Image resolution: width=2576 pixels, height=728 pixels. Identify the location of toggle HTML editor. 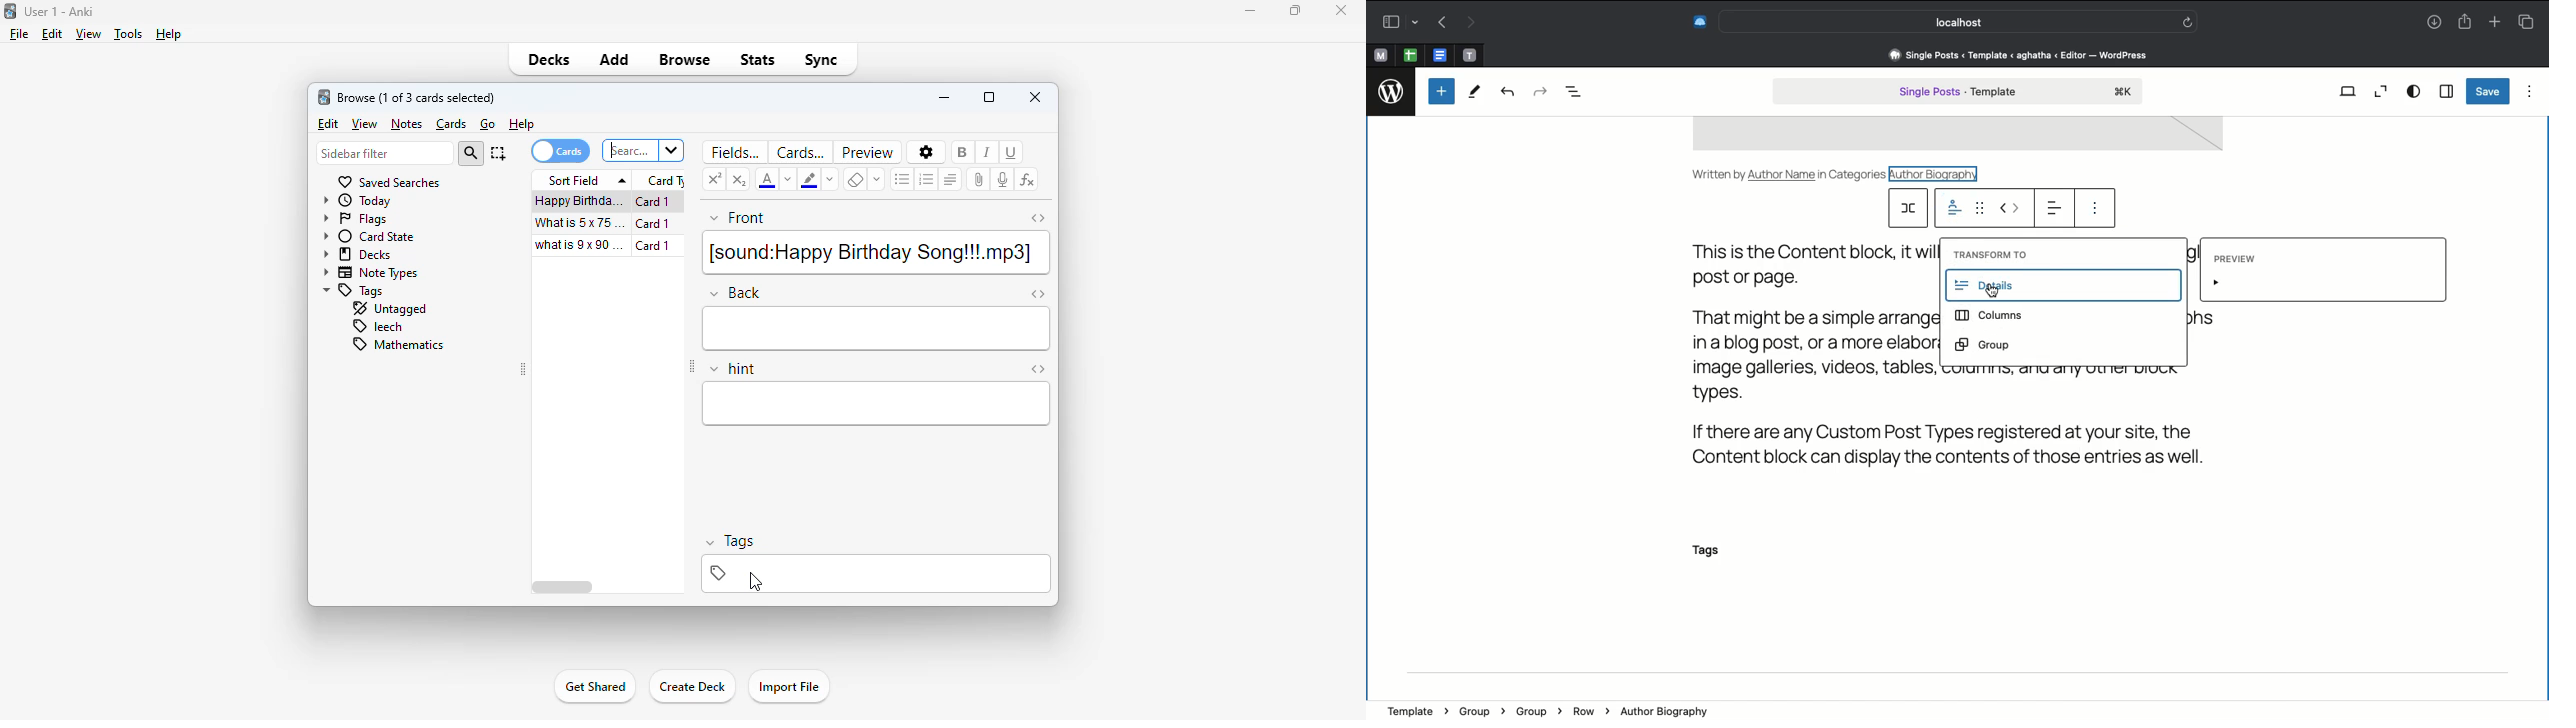
(1037, 218).